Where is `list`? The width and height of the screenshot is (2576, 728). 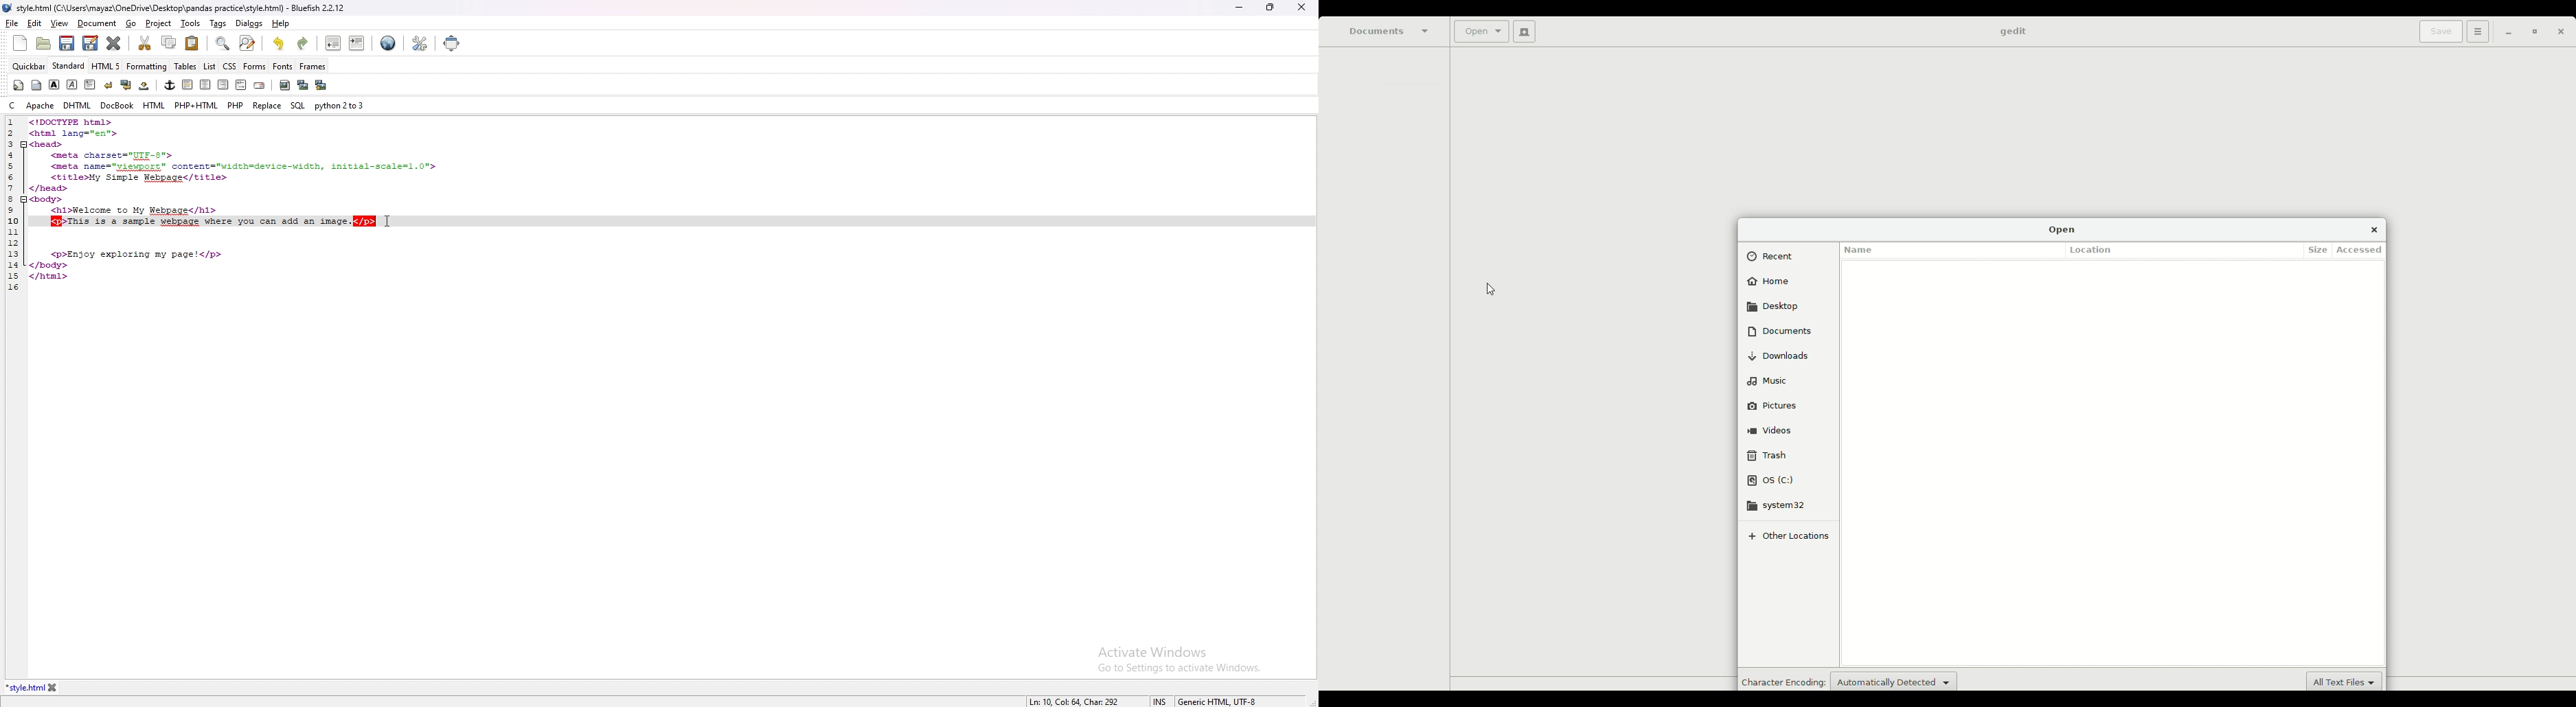 list is located at coordinates (209, 67).